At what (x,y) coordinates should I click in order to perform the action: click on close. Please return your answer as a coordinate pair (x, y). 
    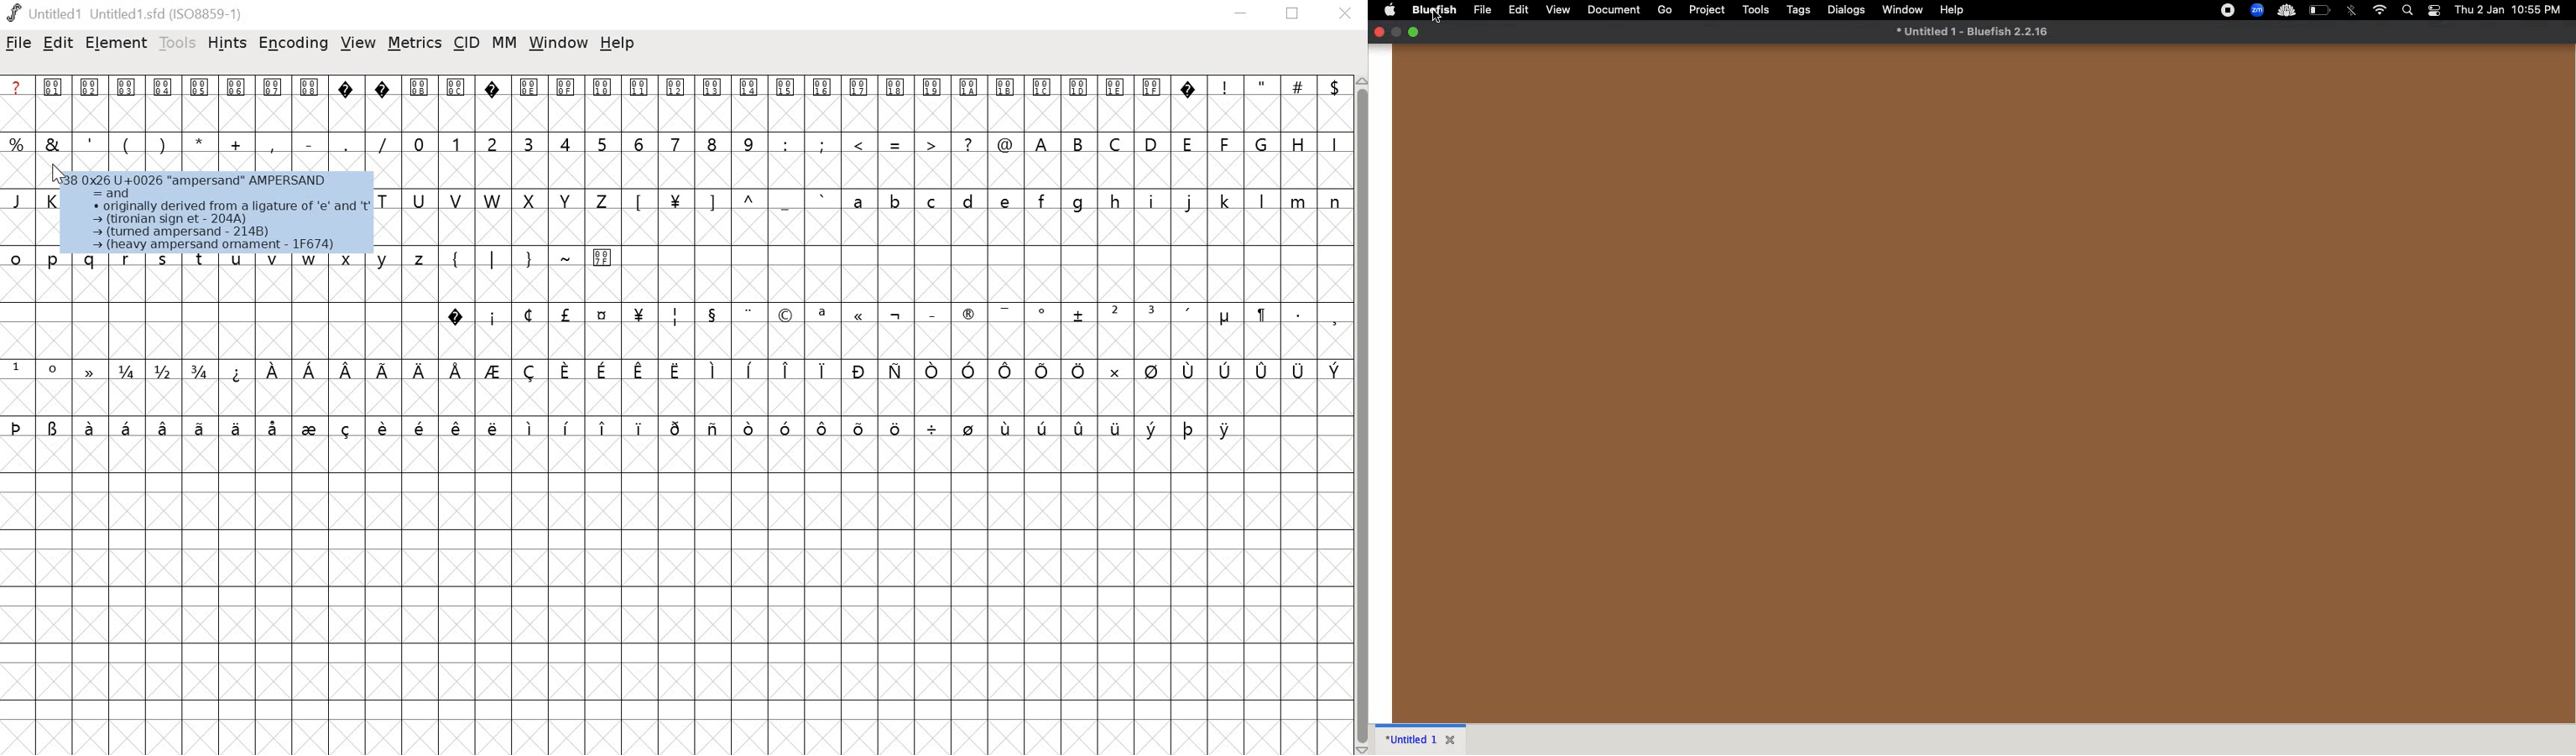
    Looking at the image, I should click on (1379, 31).